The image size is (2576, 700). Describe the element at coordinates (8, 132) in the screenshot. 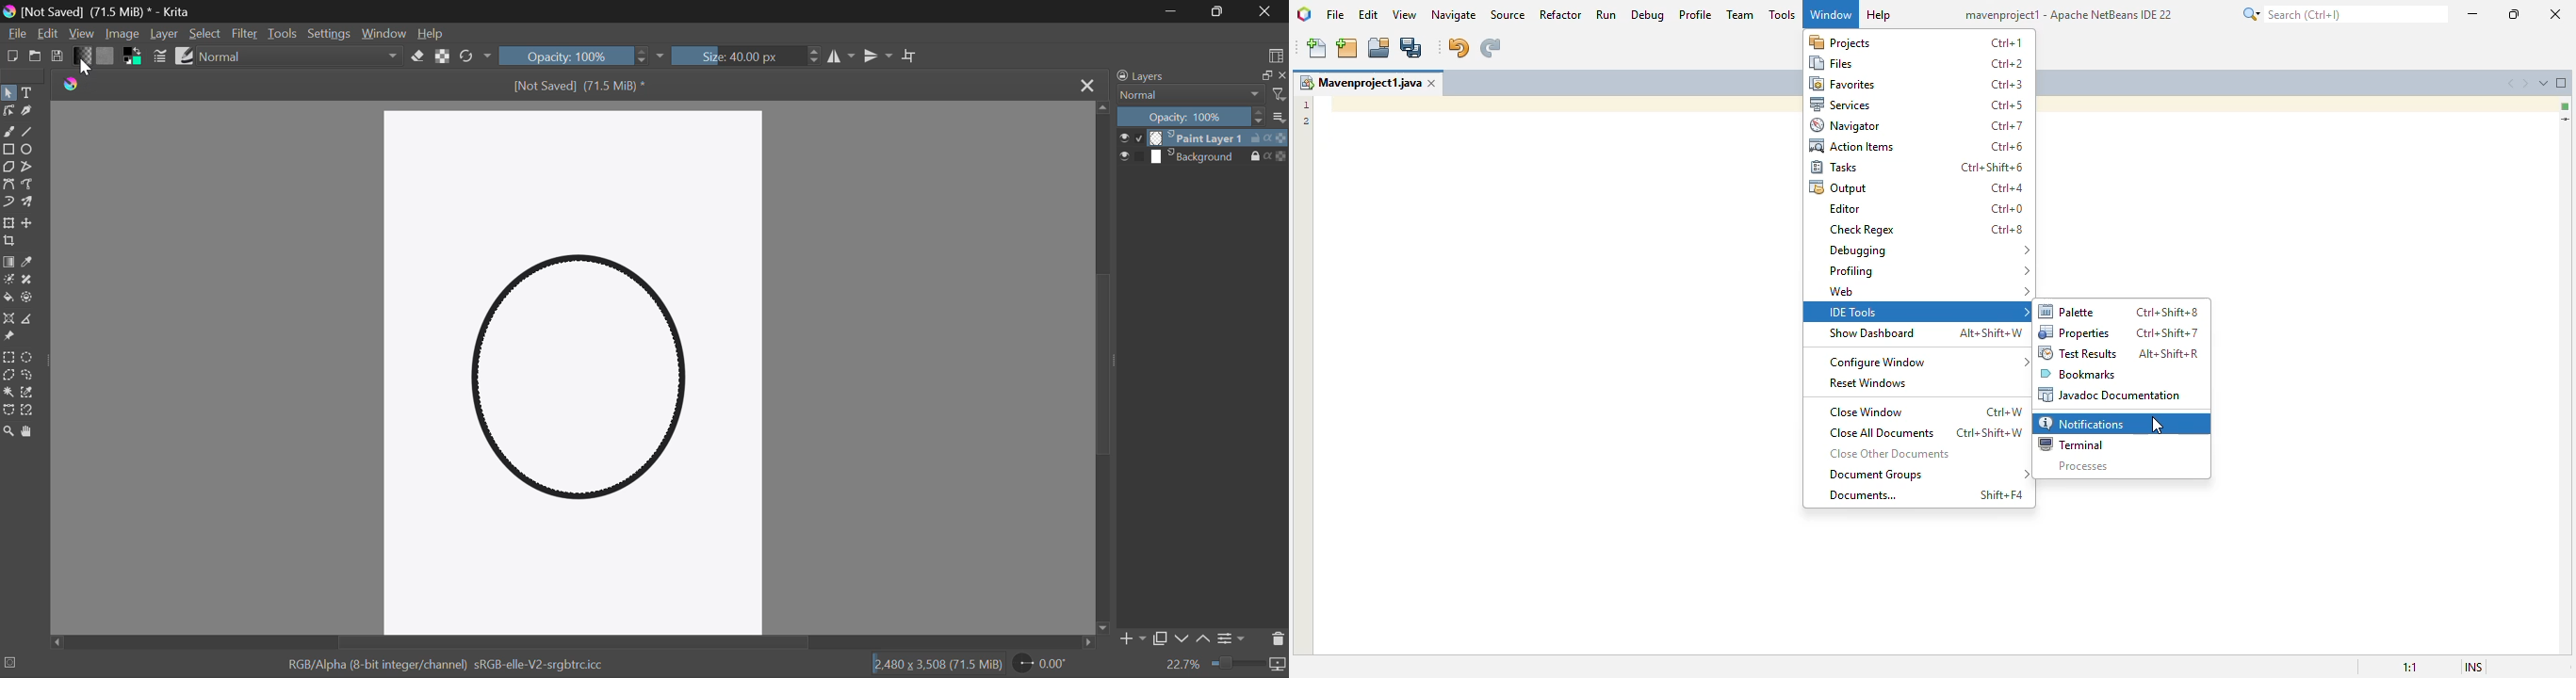

I see `Freehand` at that location.